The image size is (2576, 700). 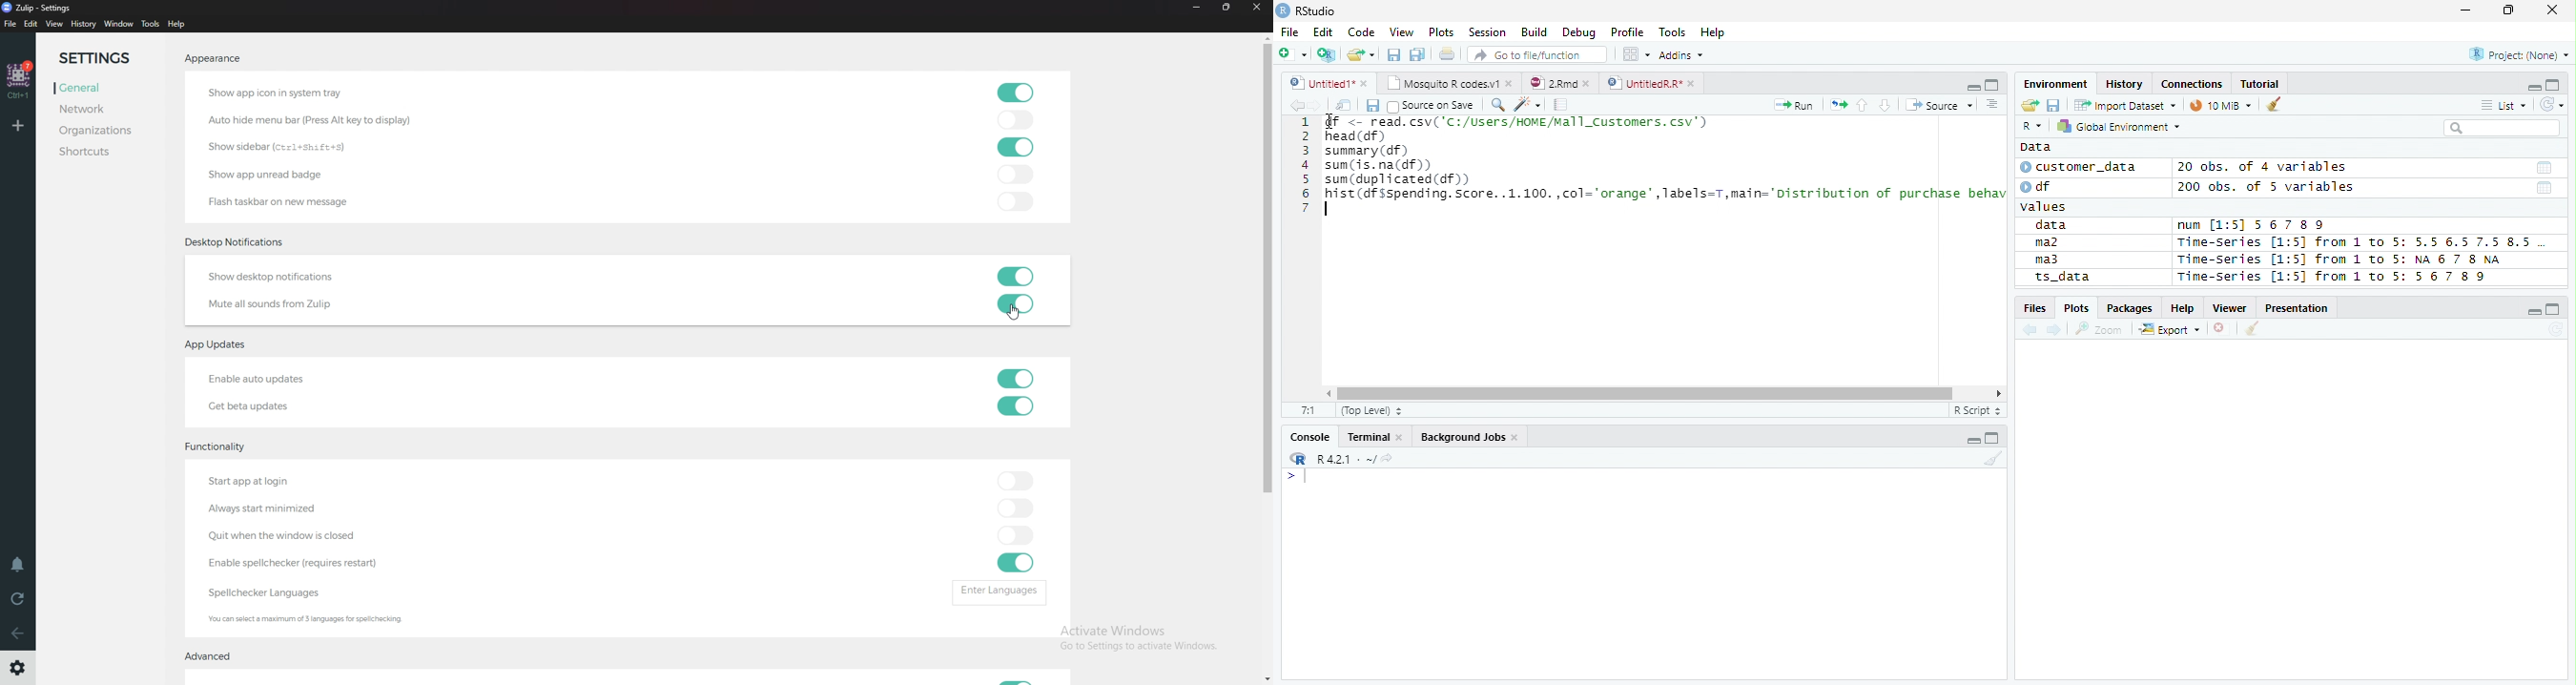 I want to click on Time-Series [1:5] from 1 to 5: 5.5 6.5 7.5 8.5, so click(x=2358, y=243).